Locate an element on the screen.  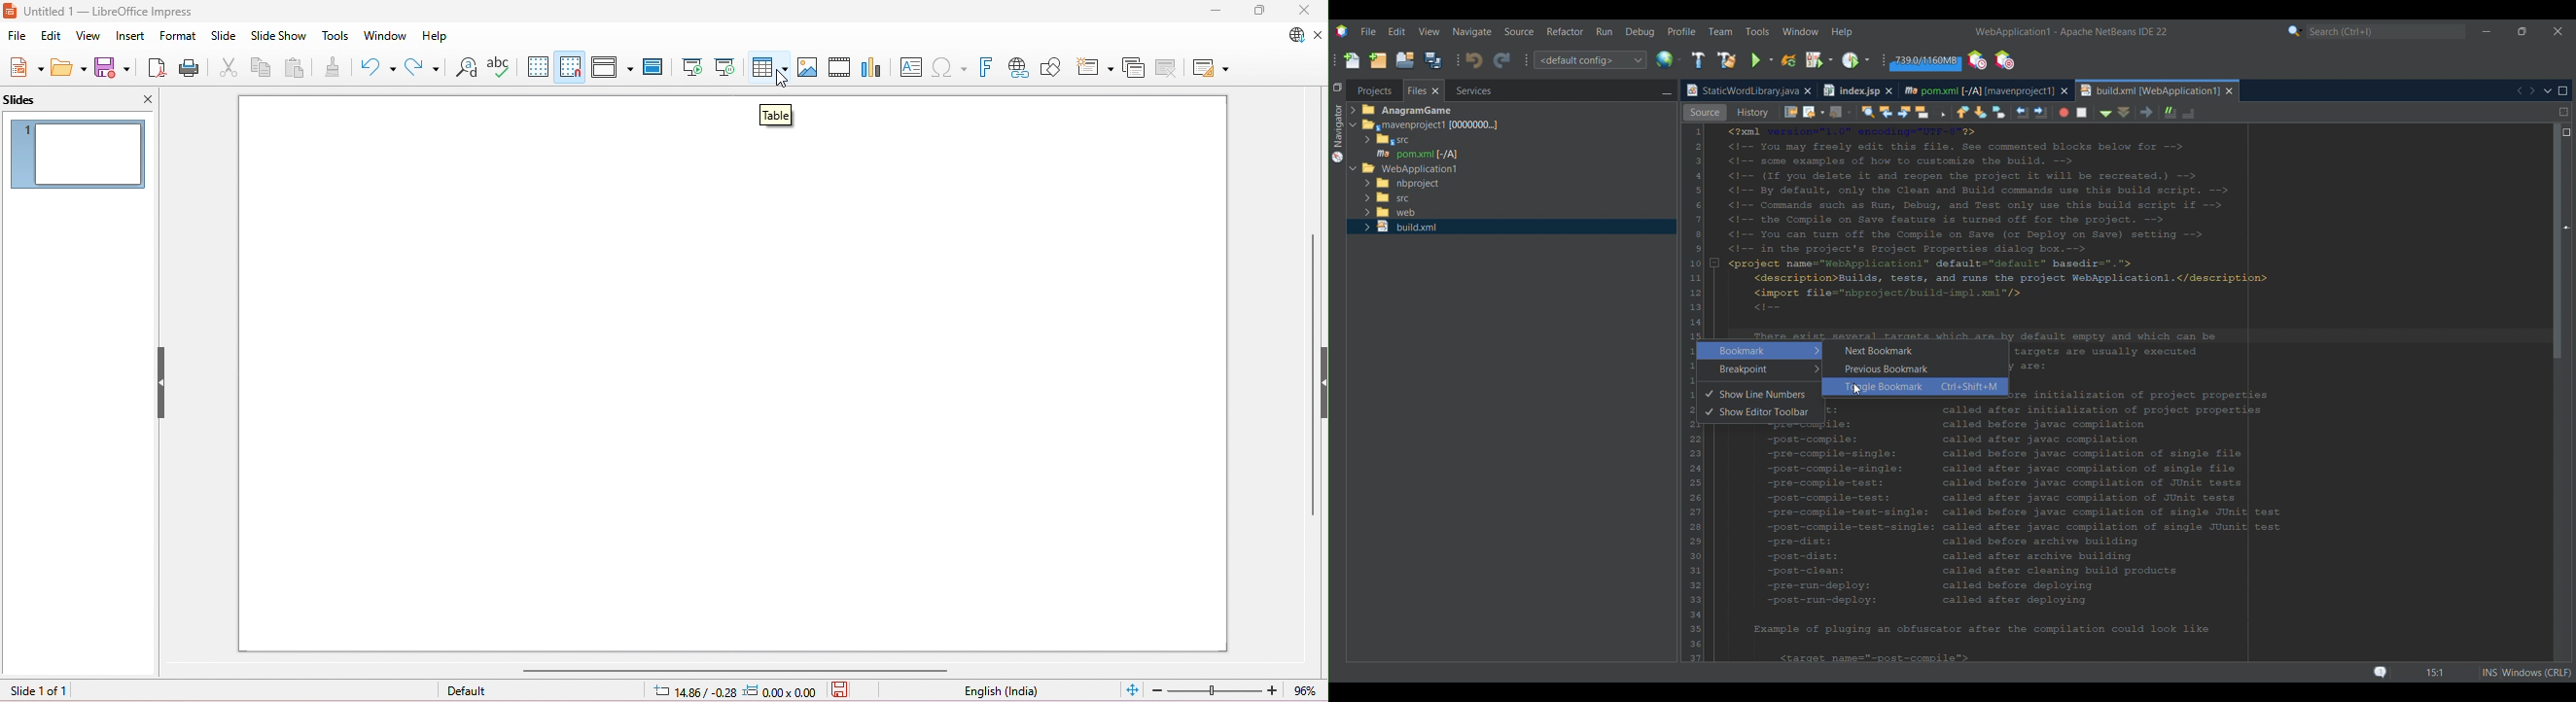
Find next occurrence  is located at coordinates (2021, 112).